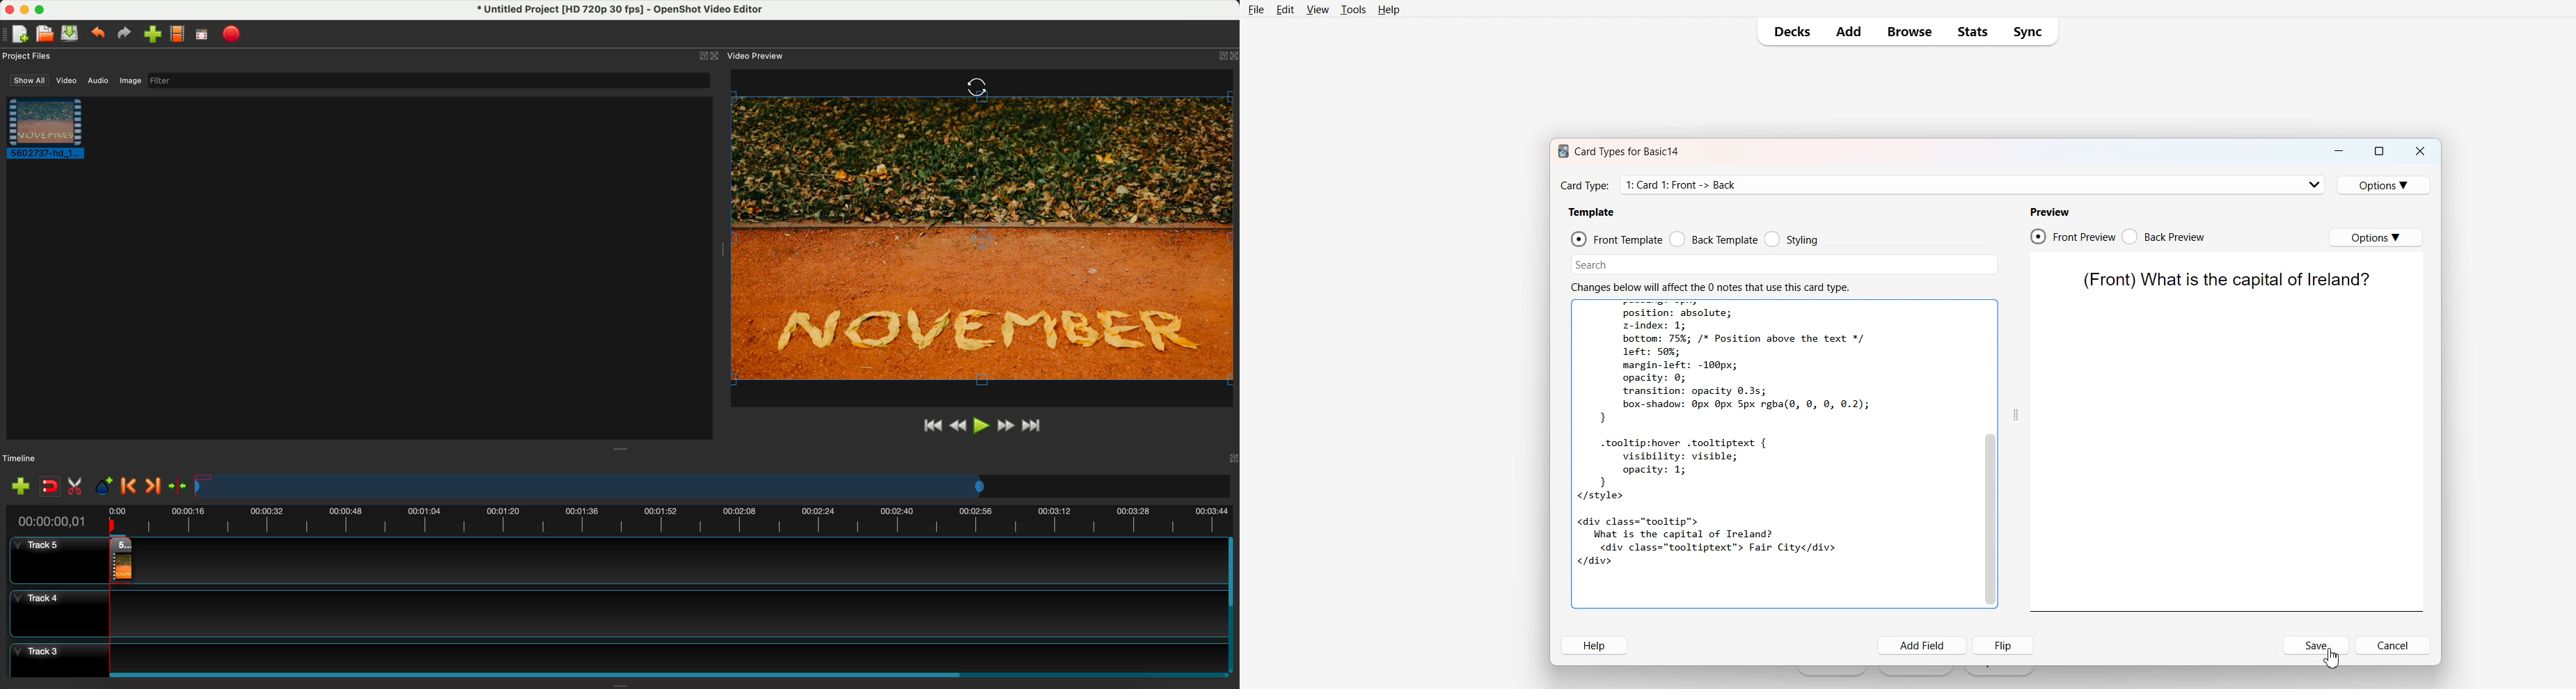 This screenshot has width=2576, height=700. What do you see at coordinates (130, 486) in the screenshot?
I see `previous marker` at bounding box center [130, 486].